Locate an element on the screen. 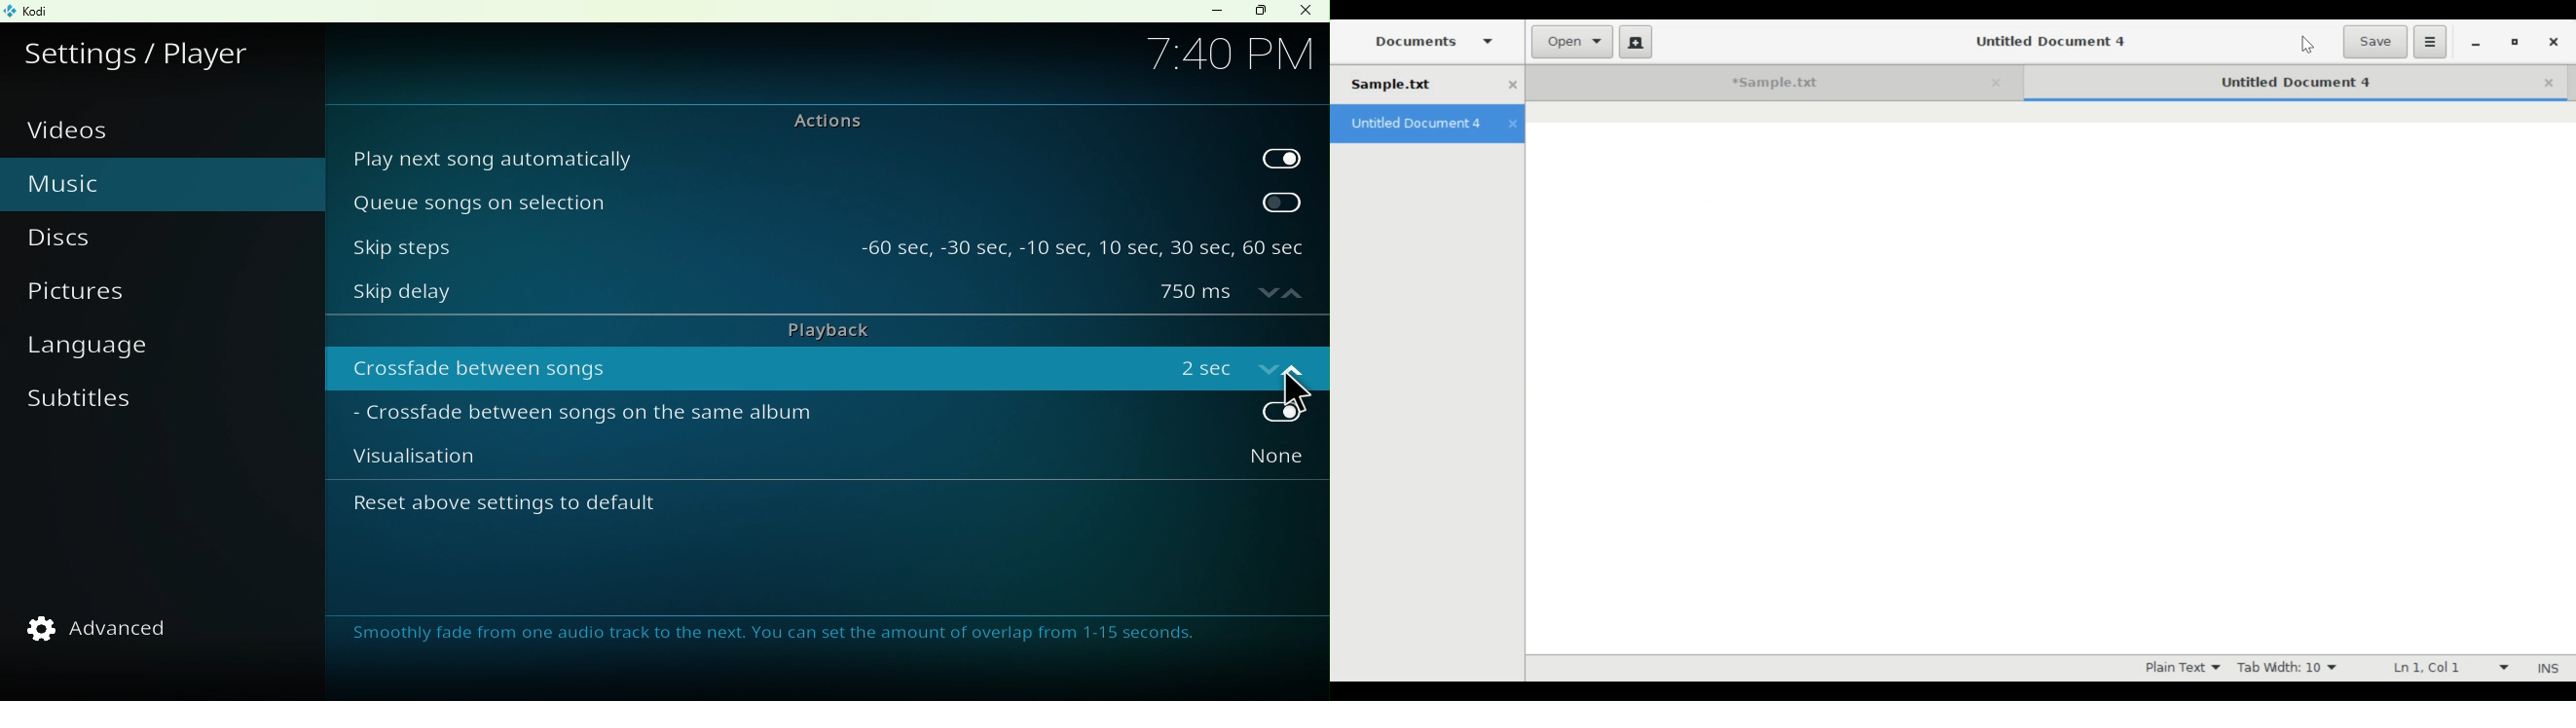 Image resolution: width=2576 pixels, height=728 pixels. time skips is located at coordinates (1083, 241).